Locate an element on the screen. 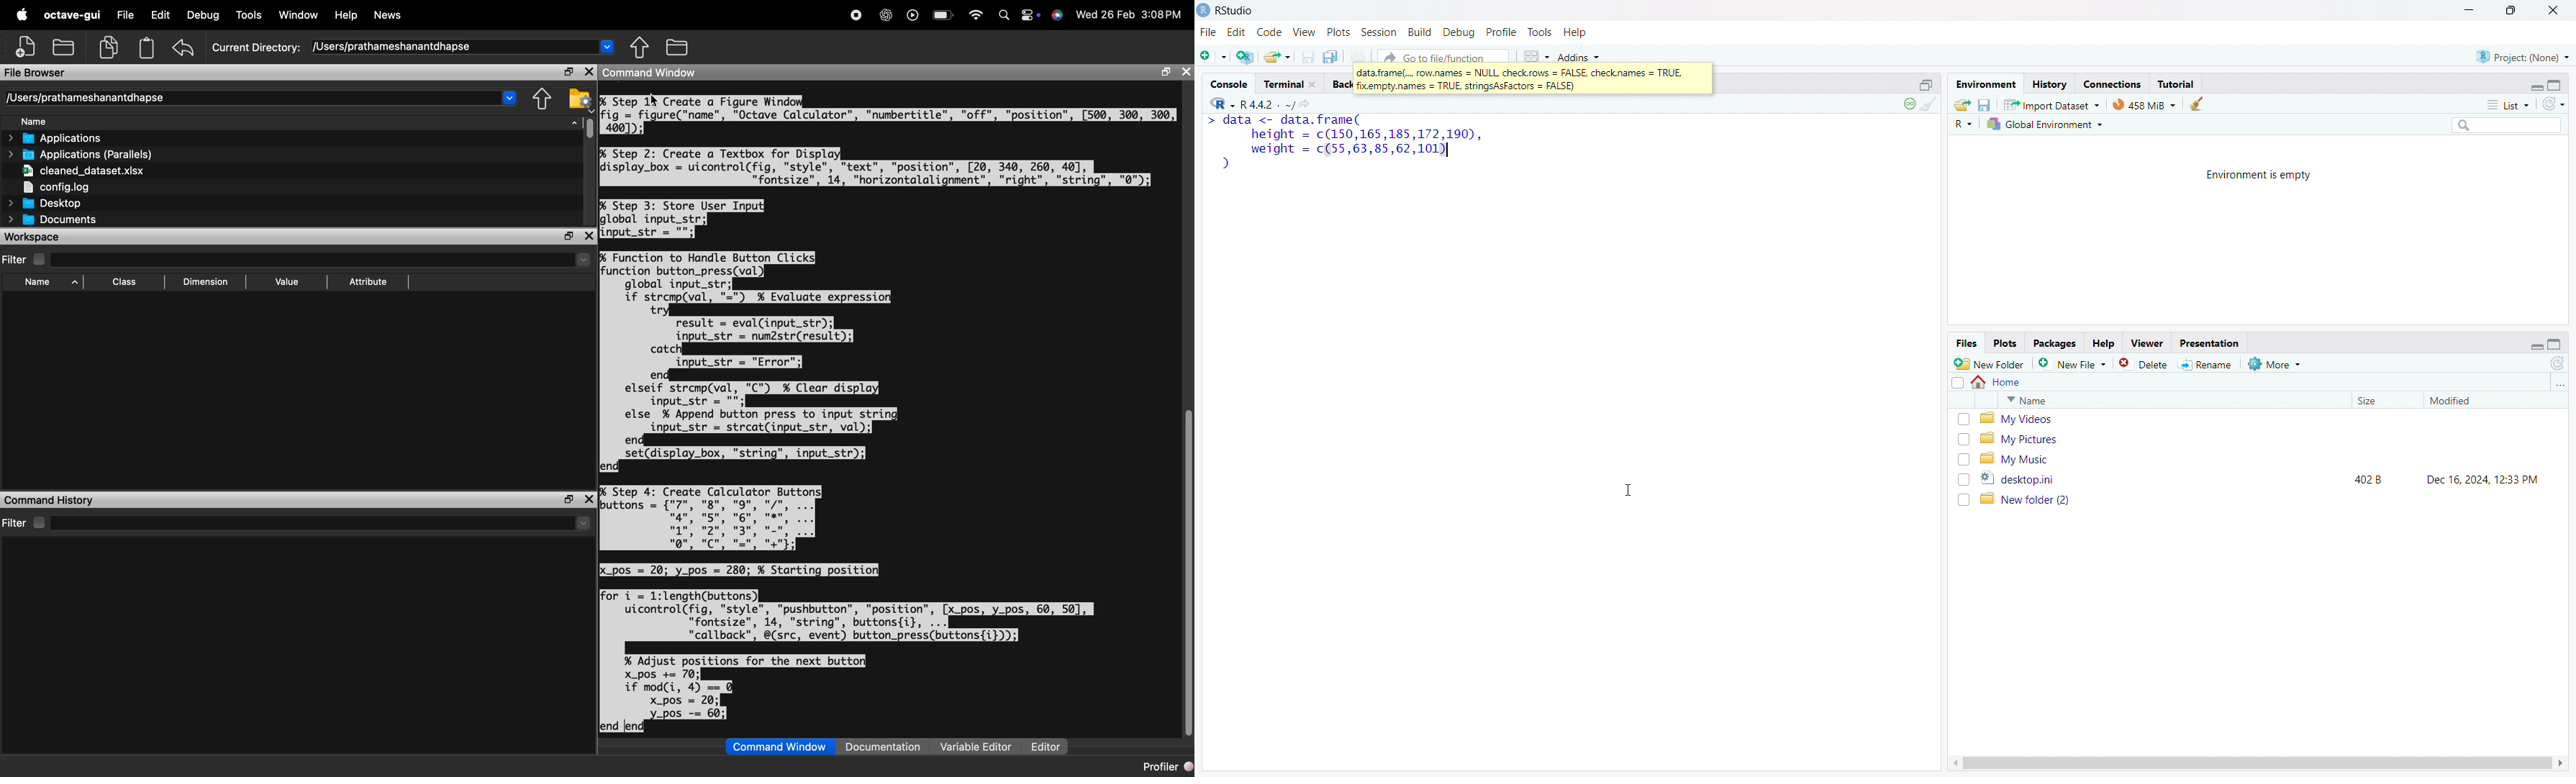  open new console is located at coordinates (1926, 83).